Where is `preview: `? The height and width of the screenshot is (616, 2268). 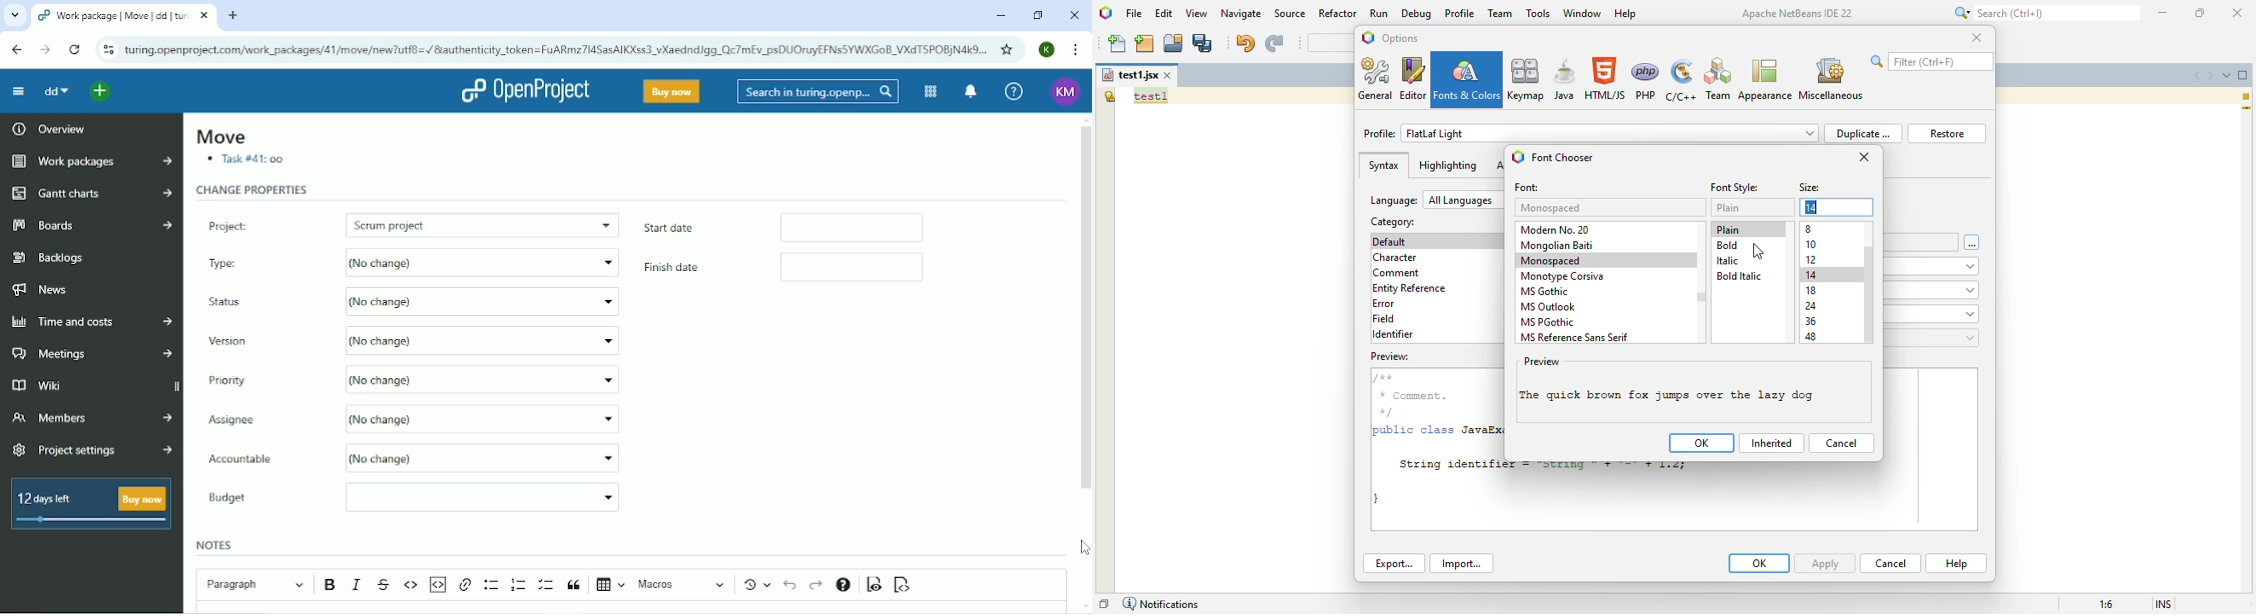 preview:  is located at coordinates (1392, 355).